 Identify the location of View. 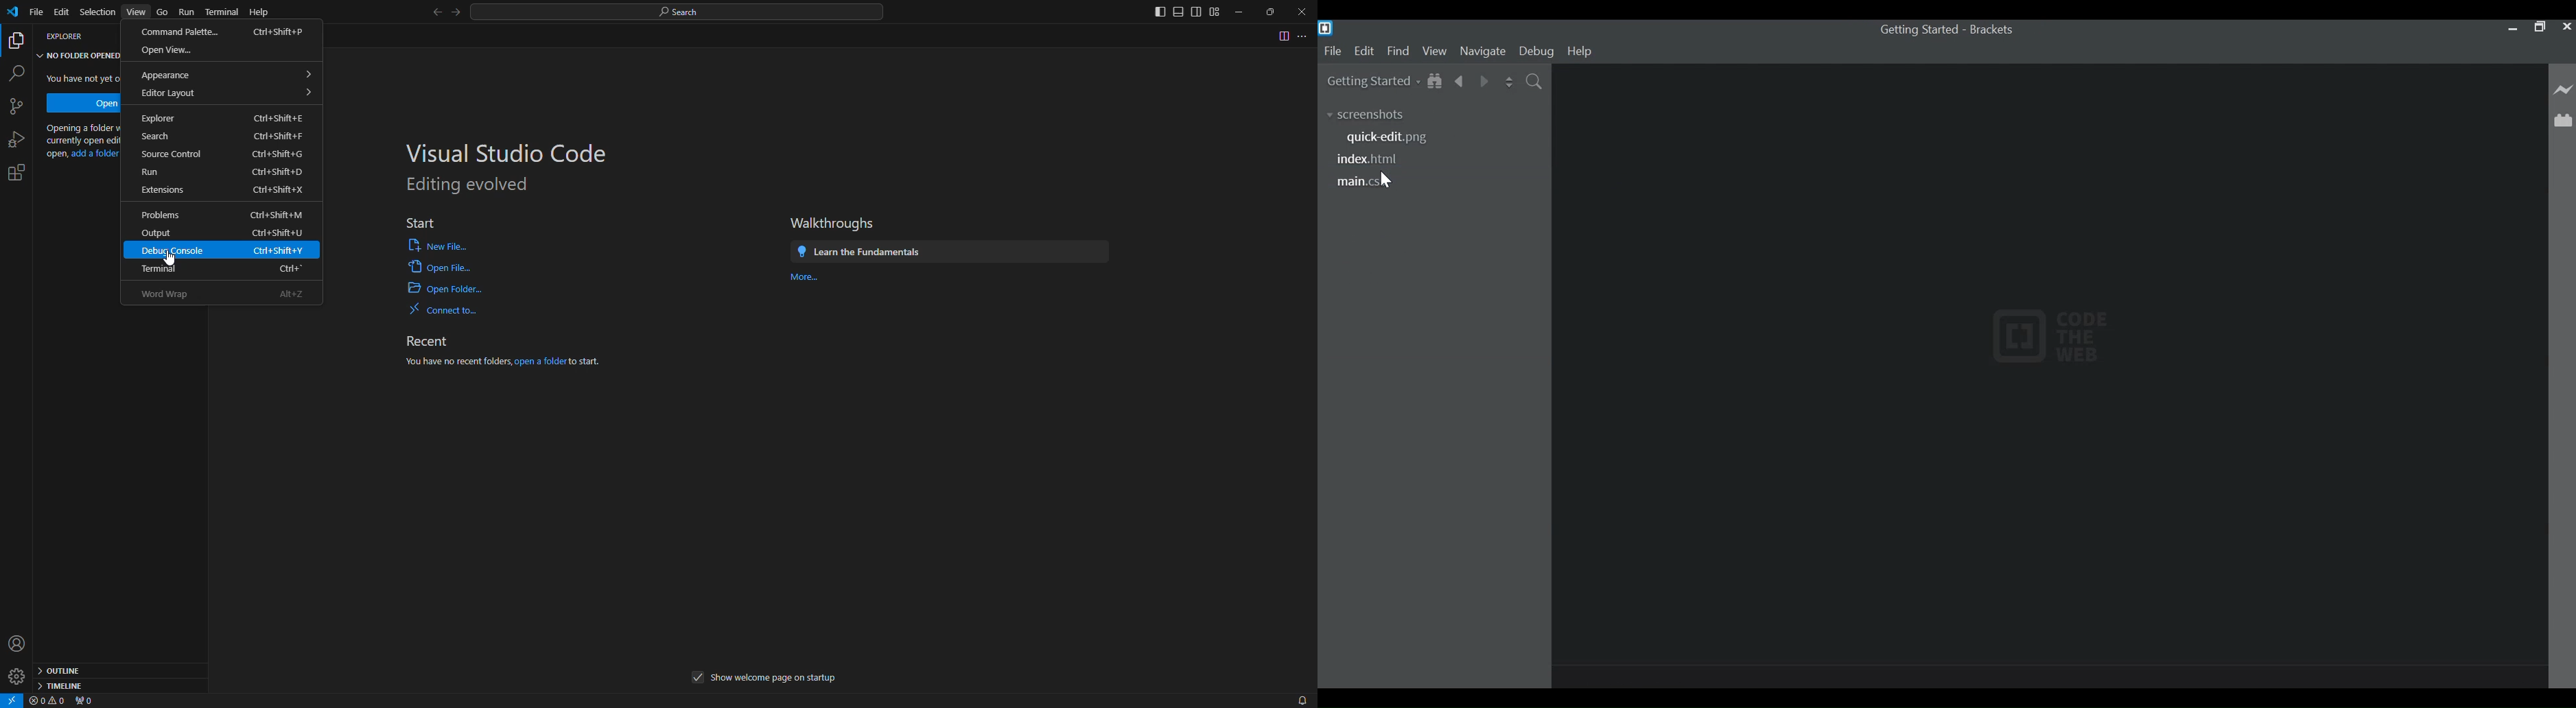
(1435, 51).